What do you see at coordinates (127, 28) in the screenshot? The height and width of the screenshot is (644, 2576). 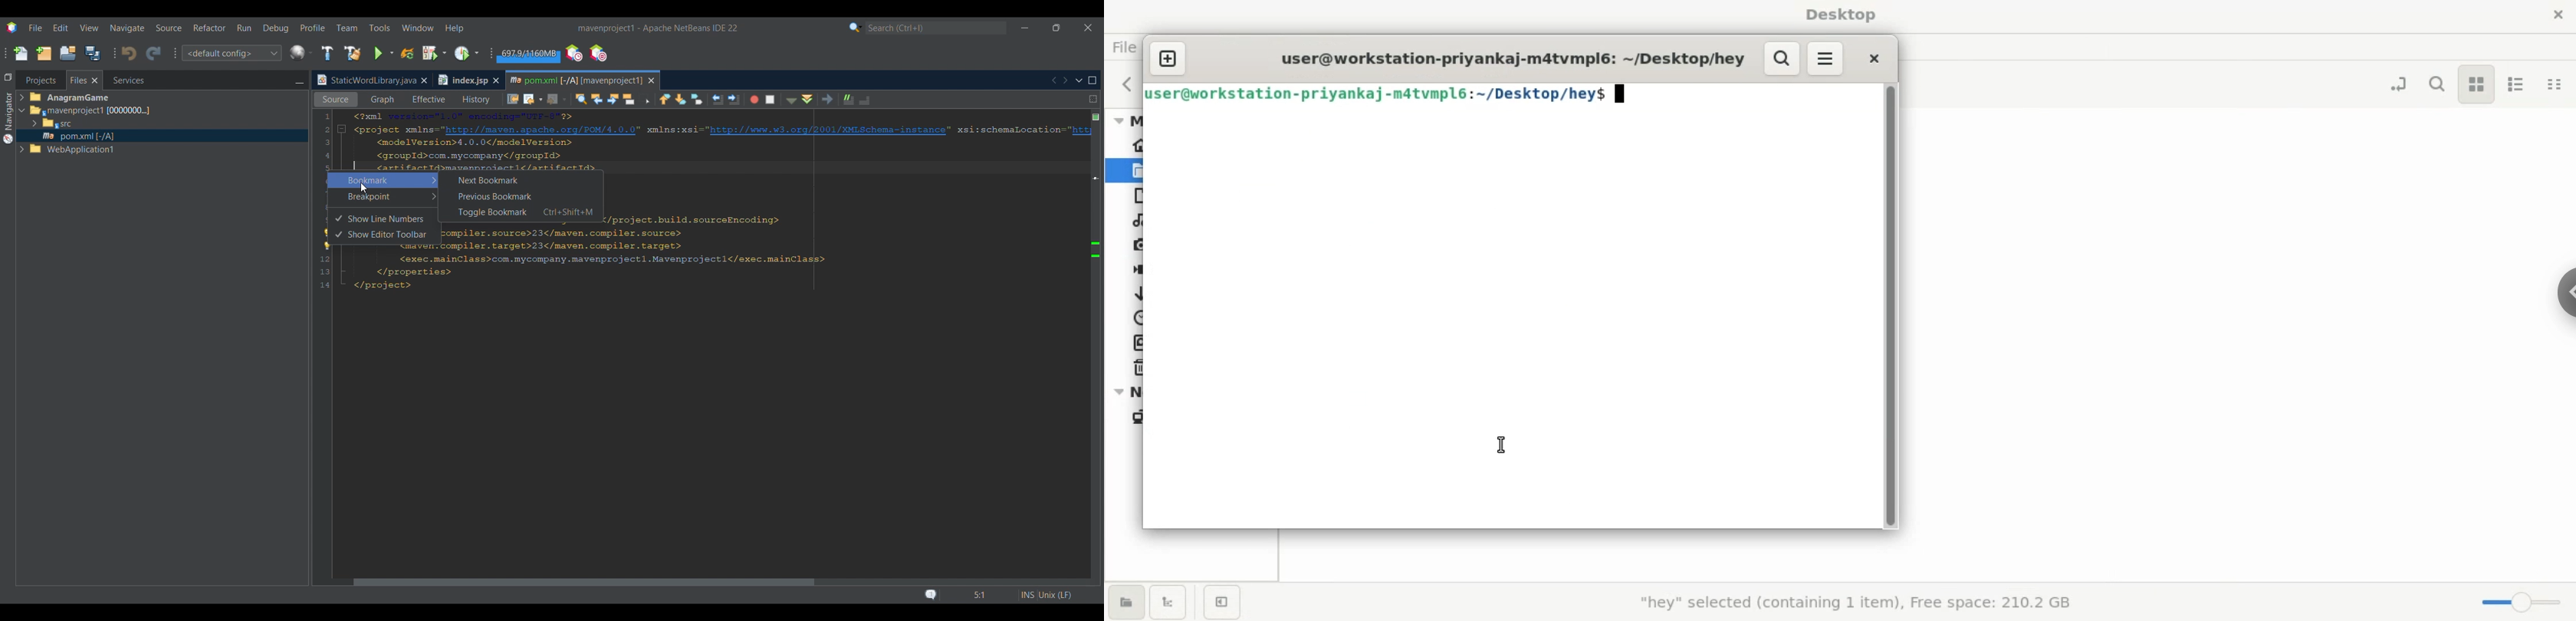 I see `Navigate menu` at bounding box center [127, 28].